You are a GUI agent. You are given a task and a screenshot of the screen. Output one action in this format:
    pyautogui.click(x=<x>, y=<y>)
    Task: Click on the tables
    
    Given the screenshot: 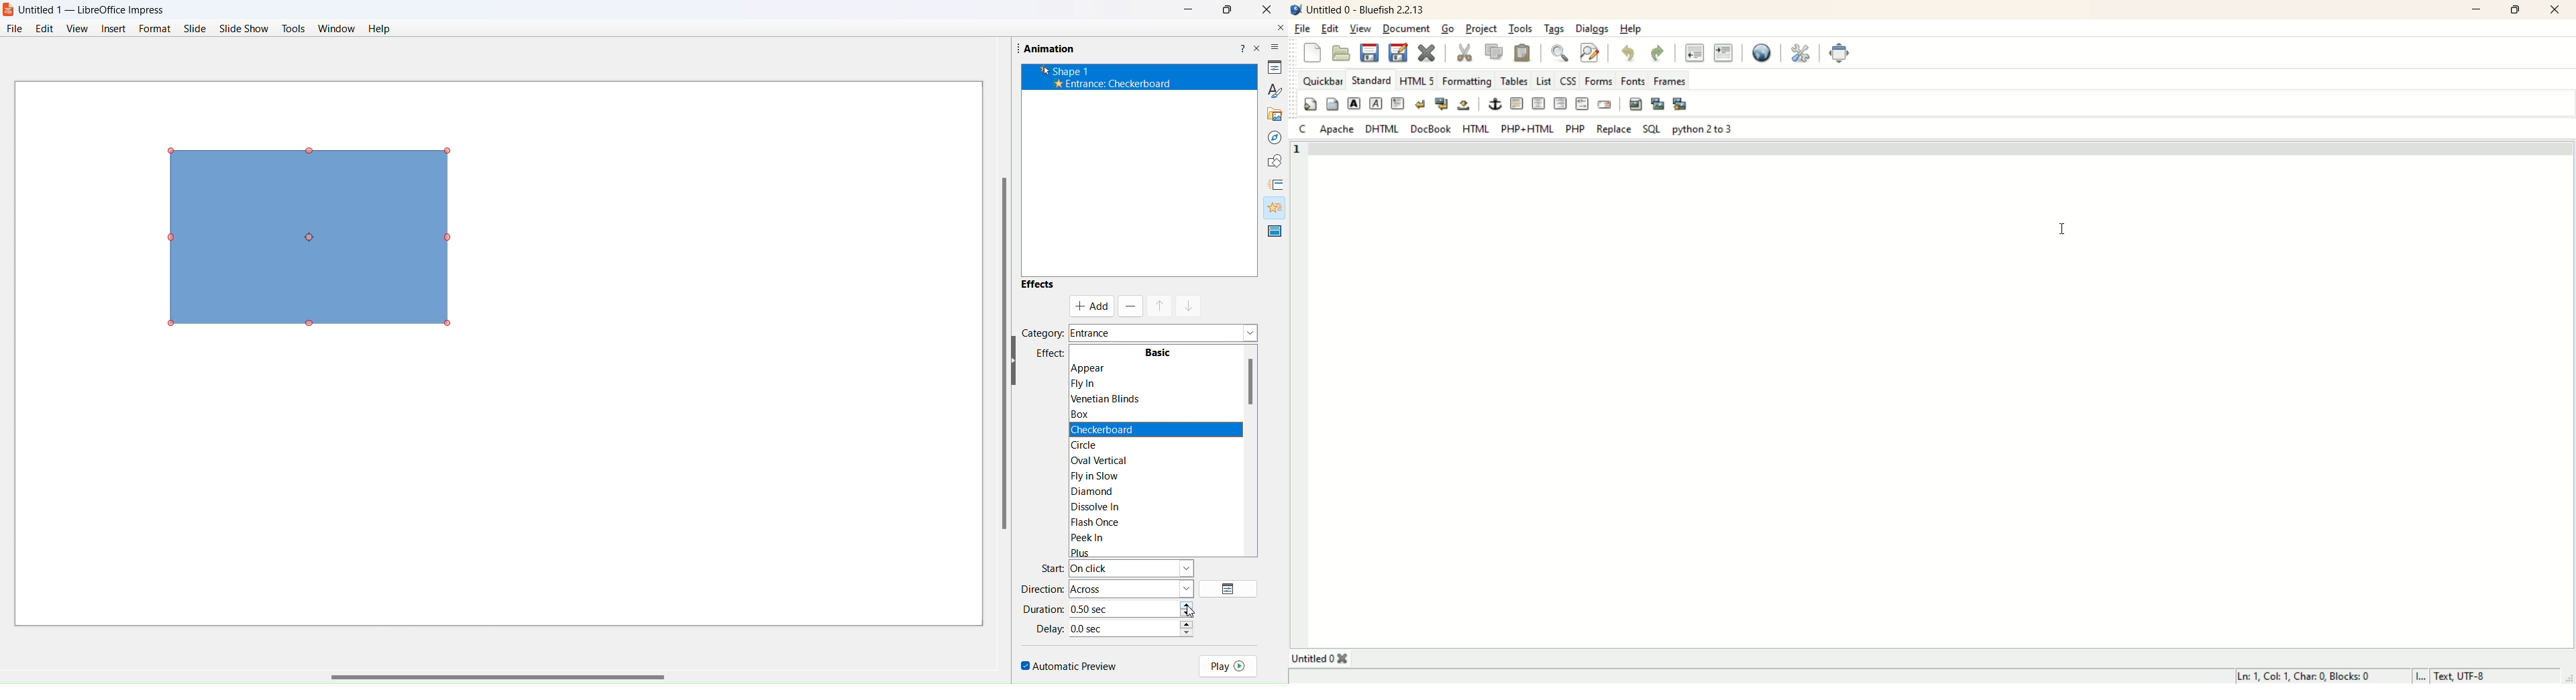 What is the action you would take?
    pyautogui.click(x=1512, y=82)
    